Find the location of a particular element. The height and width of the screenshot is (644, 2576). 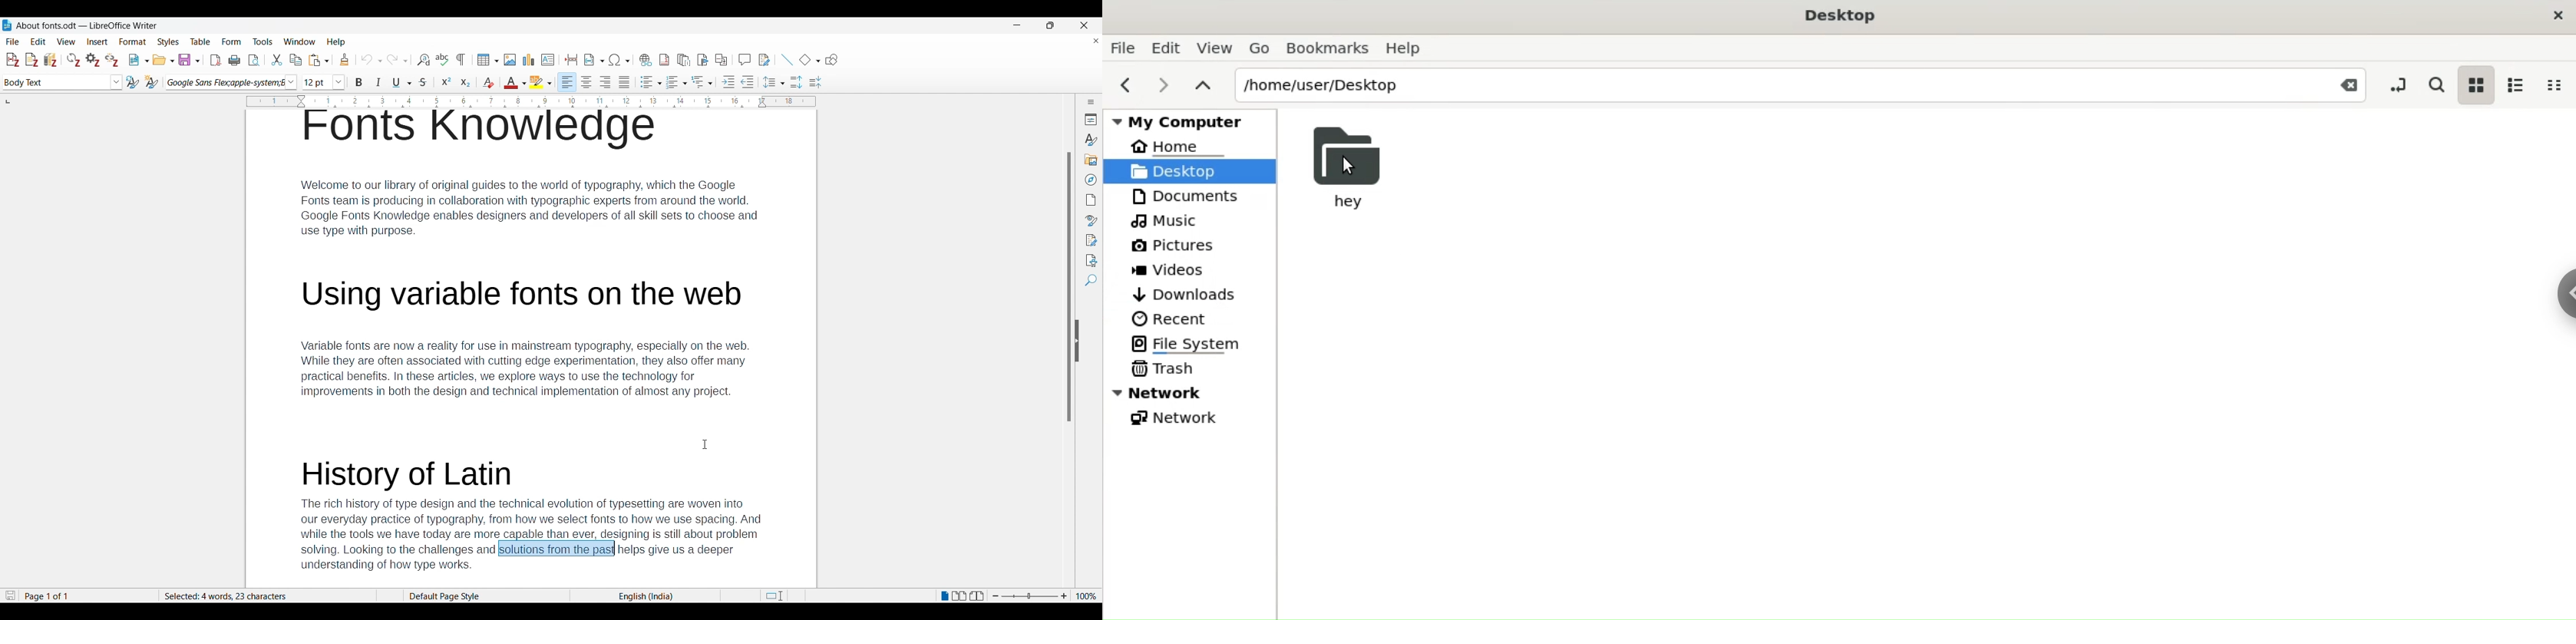

Decrease indent is located at coordinates (748, 82).